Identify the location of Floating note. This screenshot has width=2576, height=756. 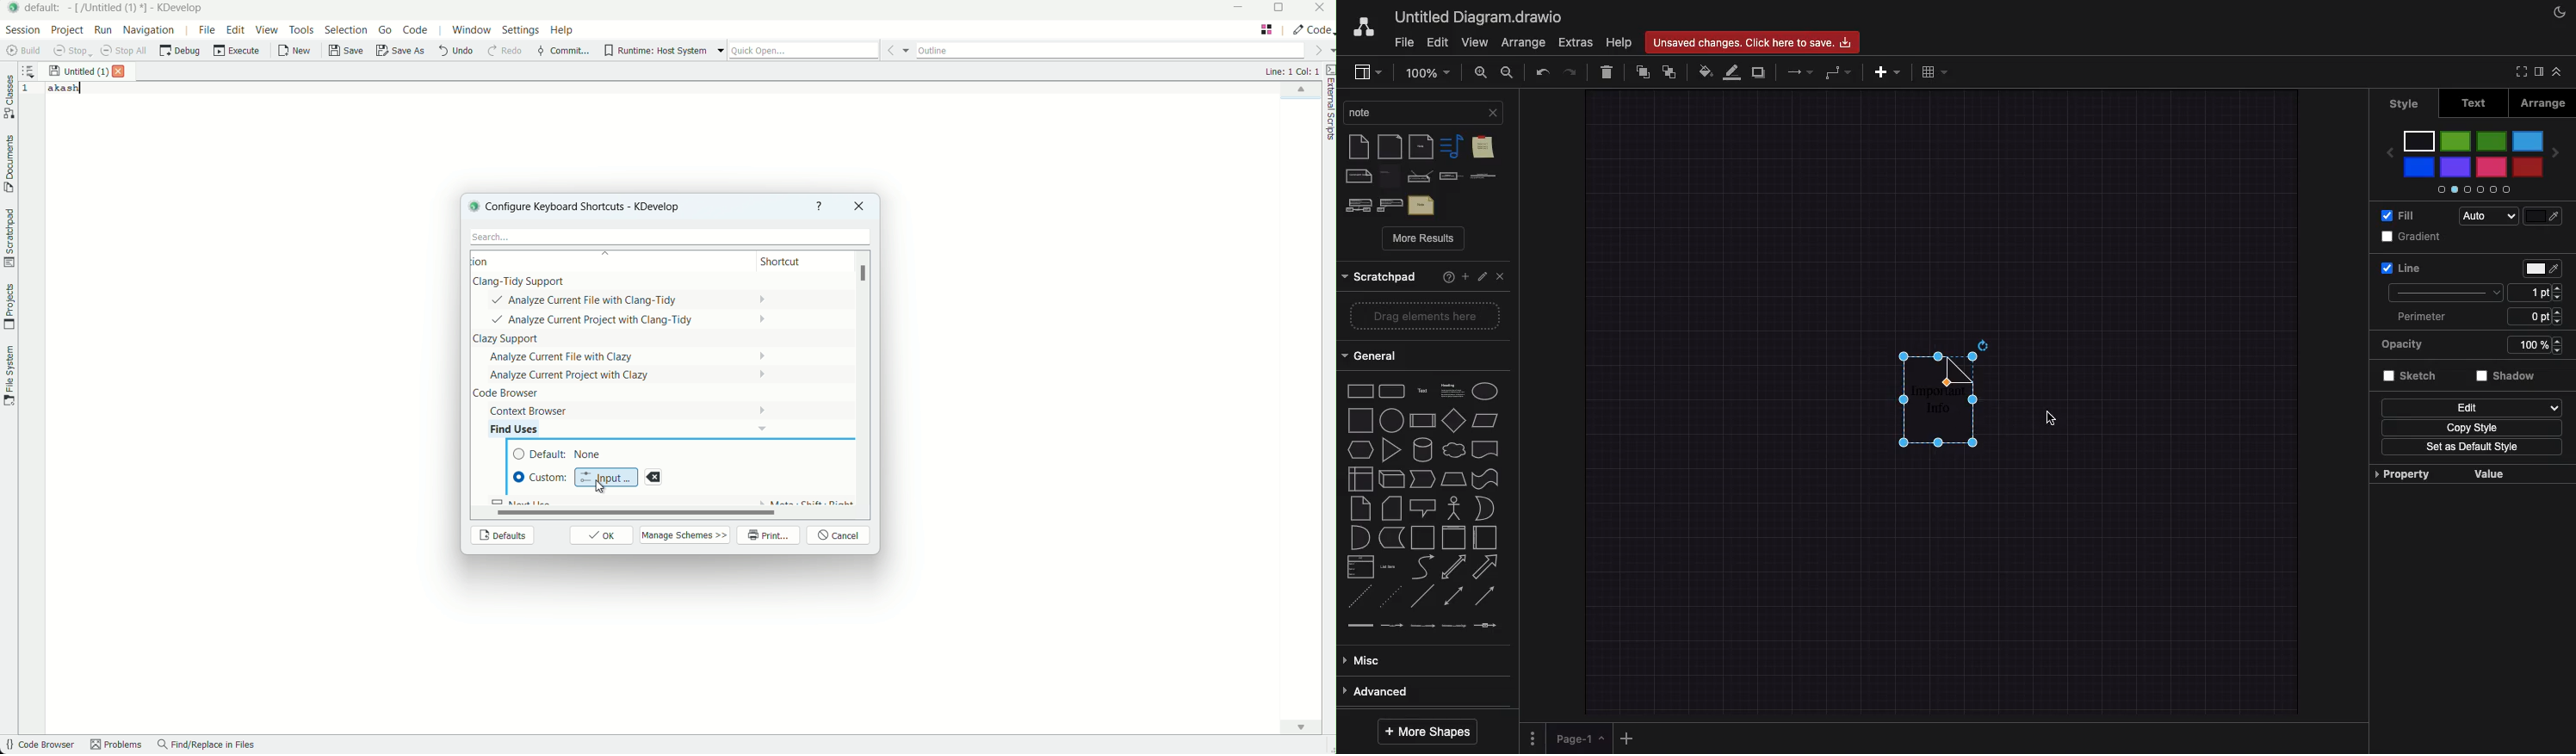
(1931, 412).